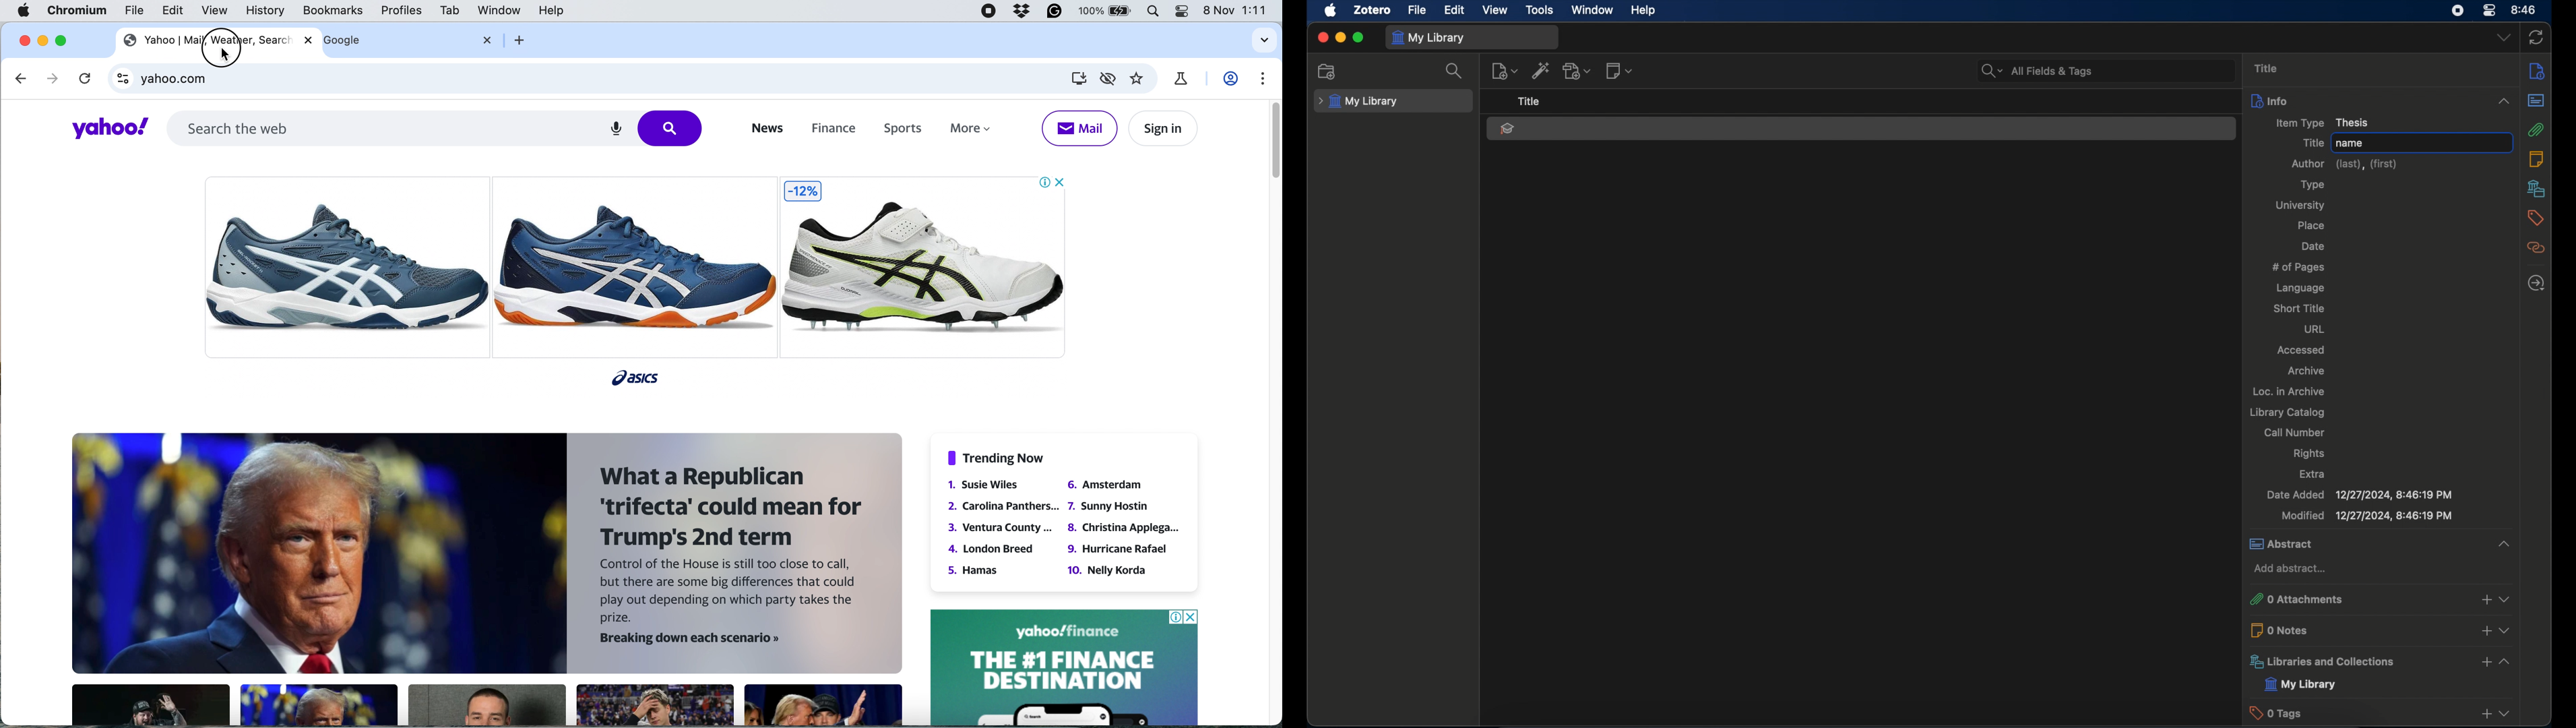 This screenshot has height=728, width=2576. What do you see at coordinates (2314, 330) in the screenshot?
I see `url` at bounding box center [2314, 330].